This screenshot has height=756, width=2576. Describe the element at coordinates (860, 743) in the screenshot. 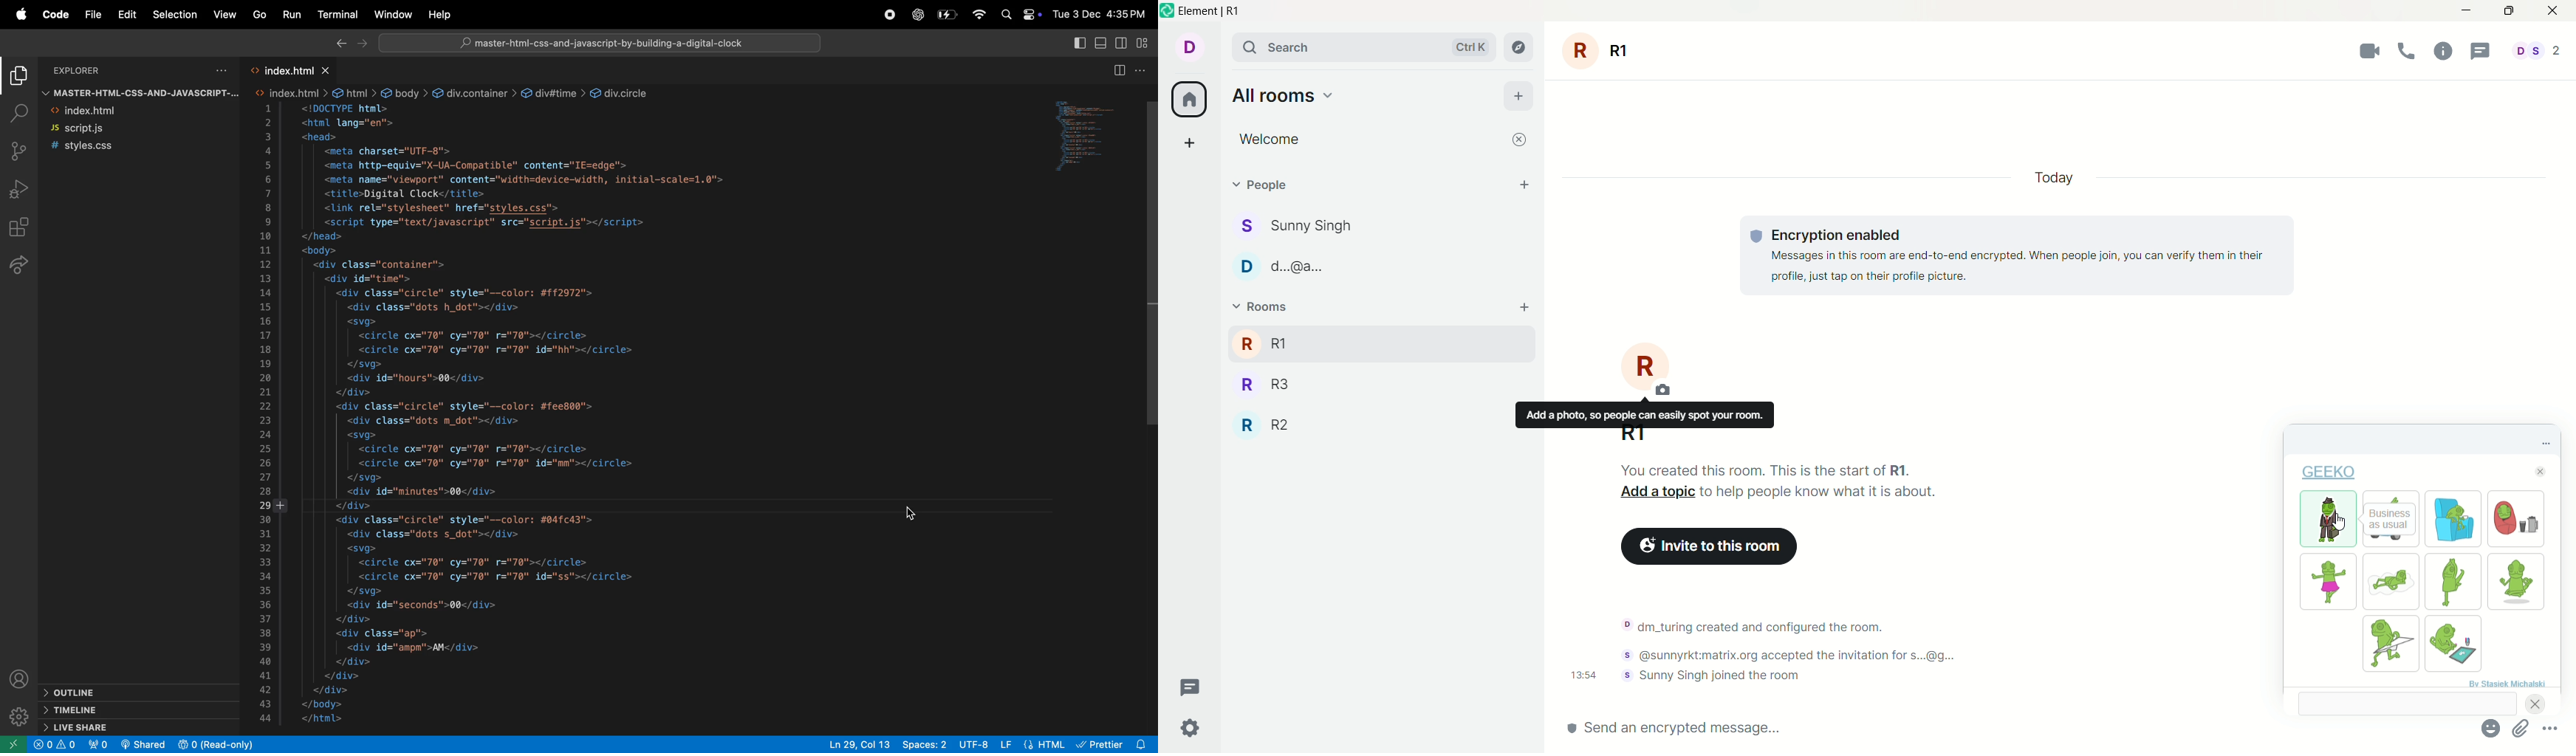

I see `ln 28 col 13` at that location.